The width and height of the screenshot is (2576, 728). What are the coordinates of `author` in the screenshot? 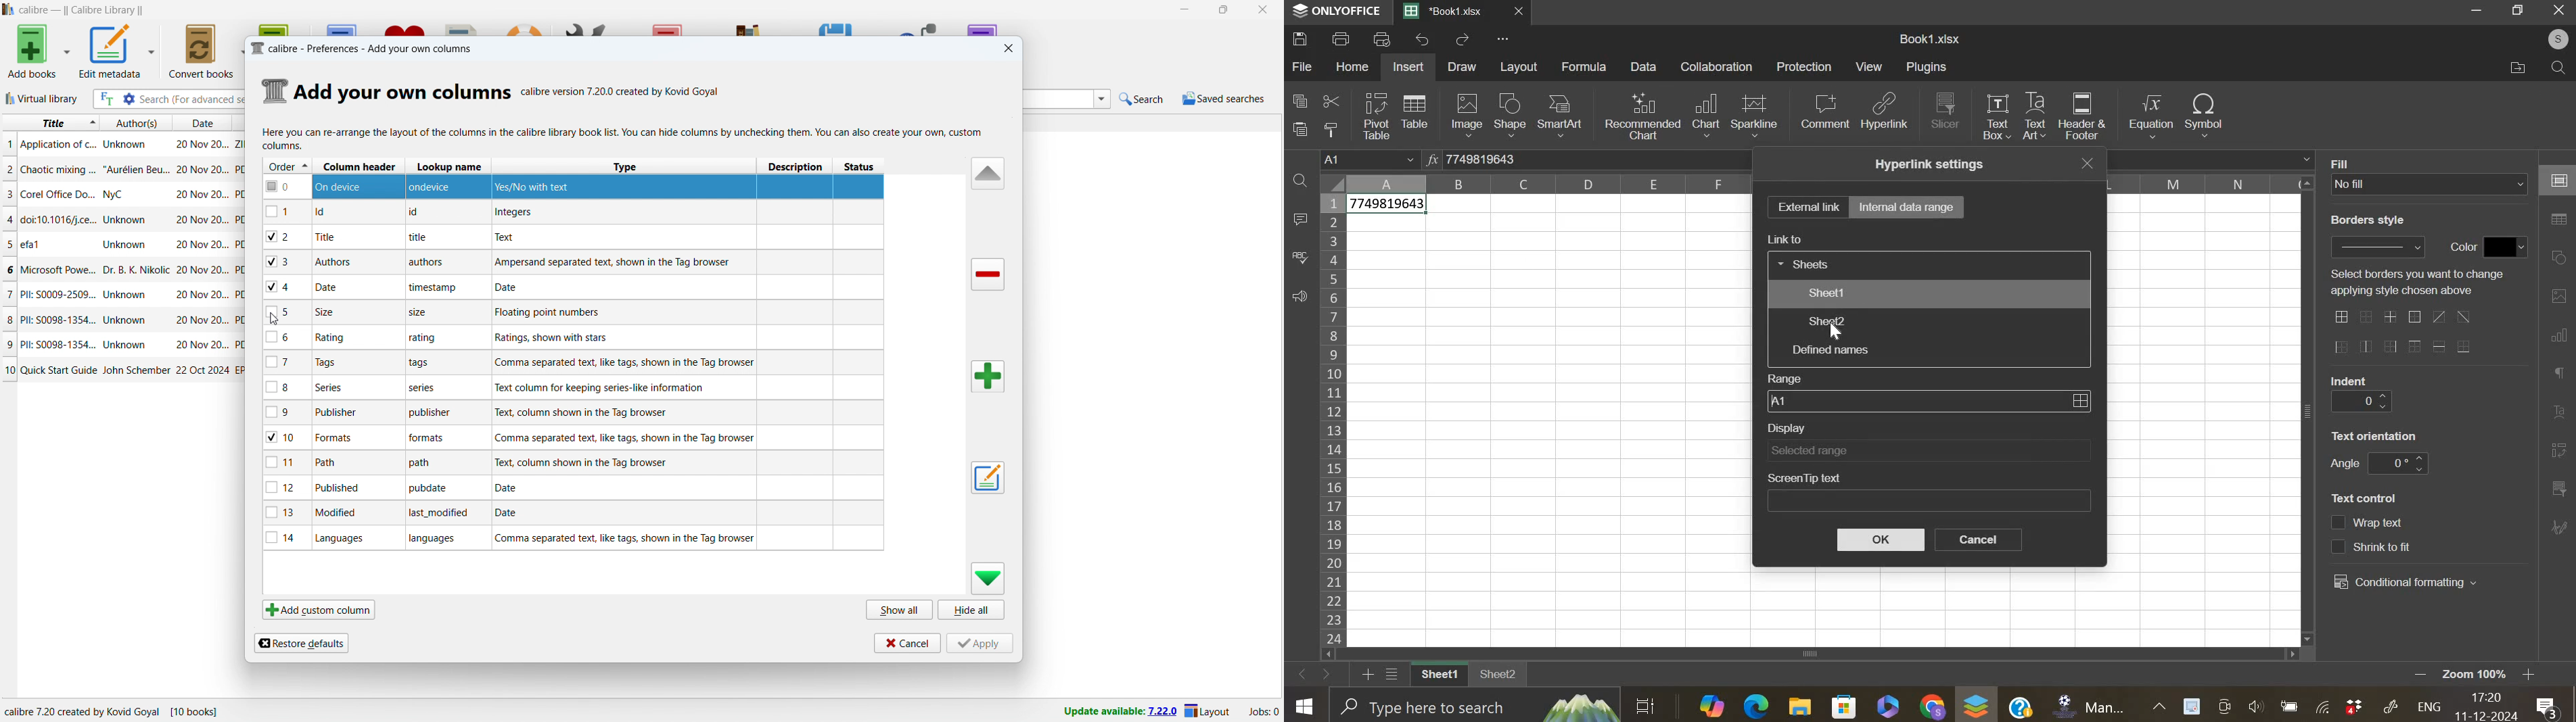 It's located at (126, 144).